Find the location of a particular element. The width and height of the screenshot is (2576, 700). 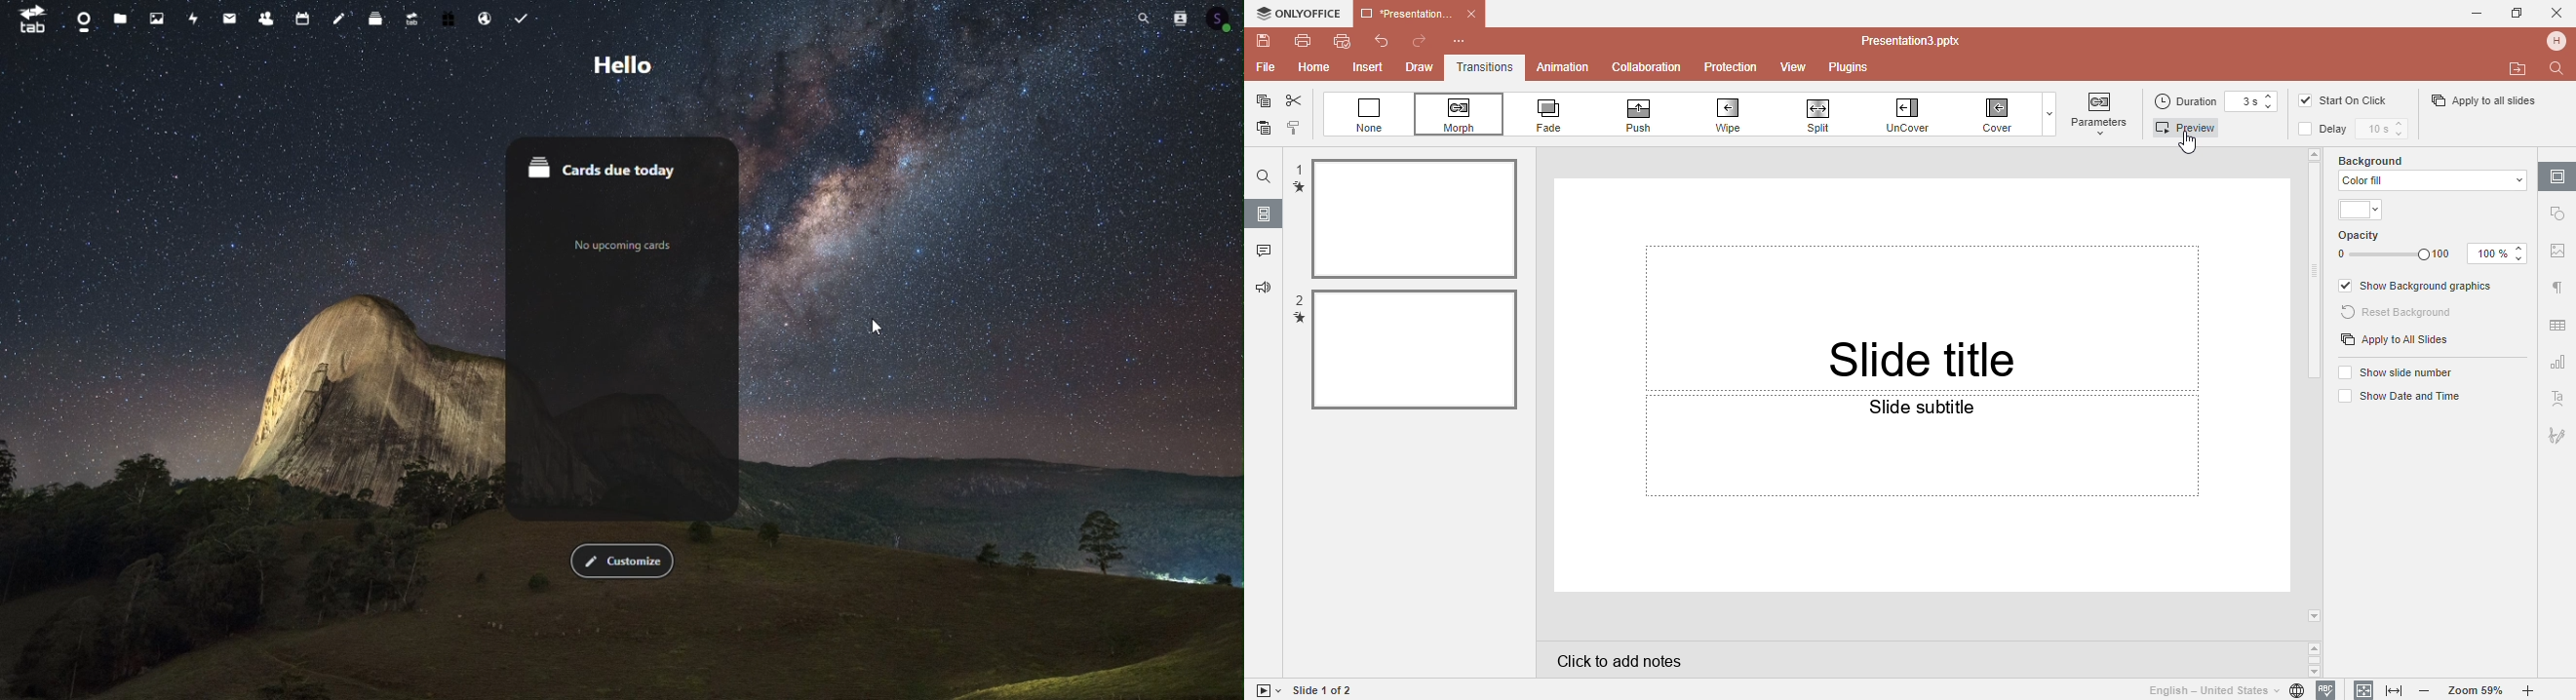

Reset background is located at coordinates (2400, 313).